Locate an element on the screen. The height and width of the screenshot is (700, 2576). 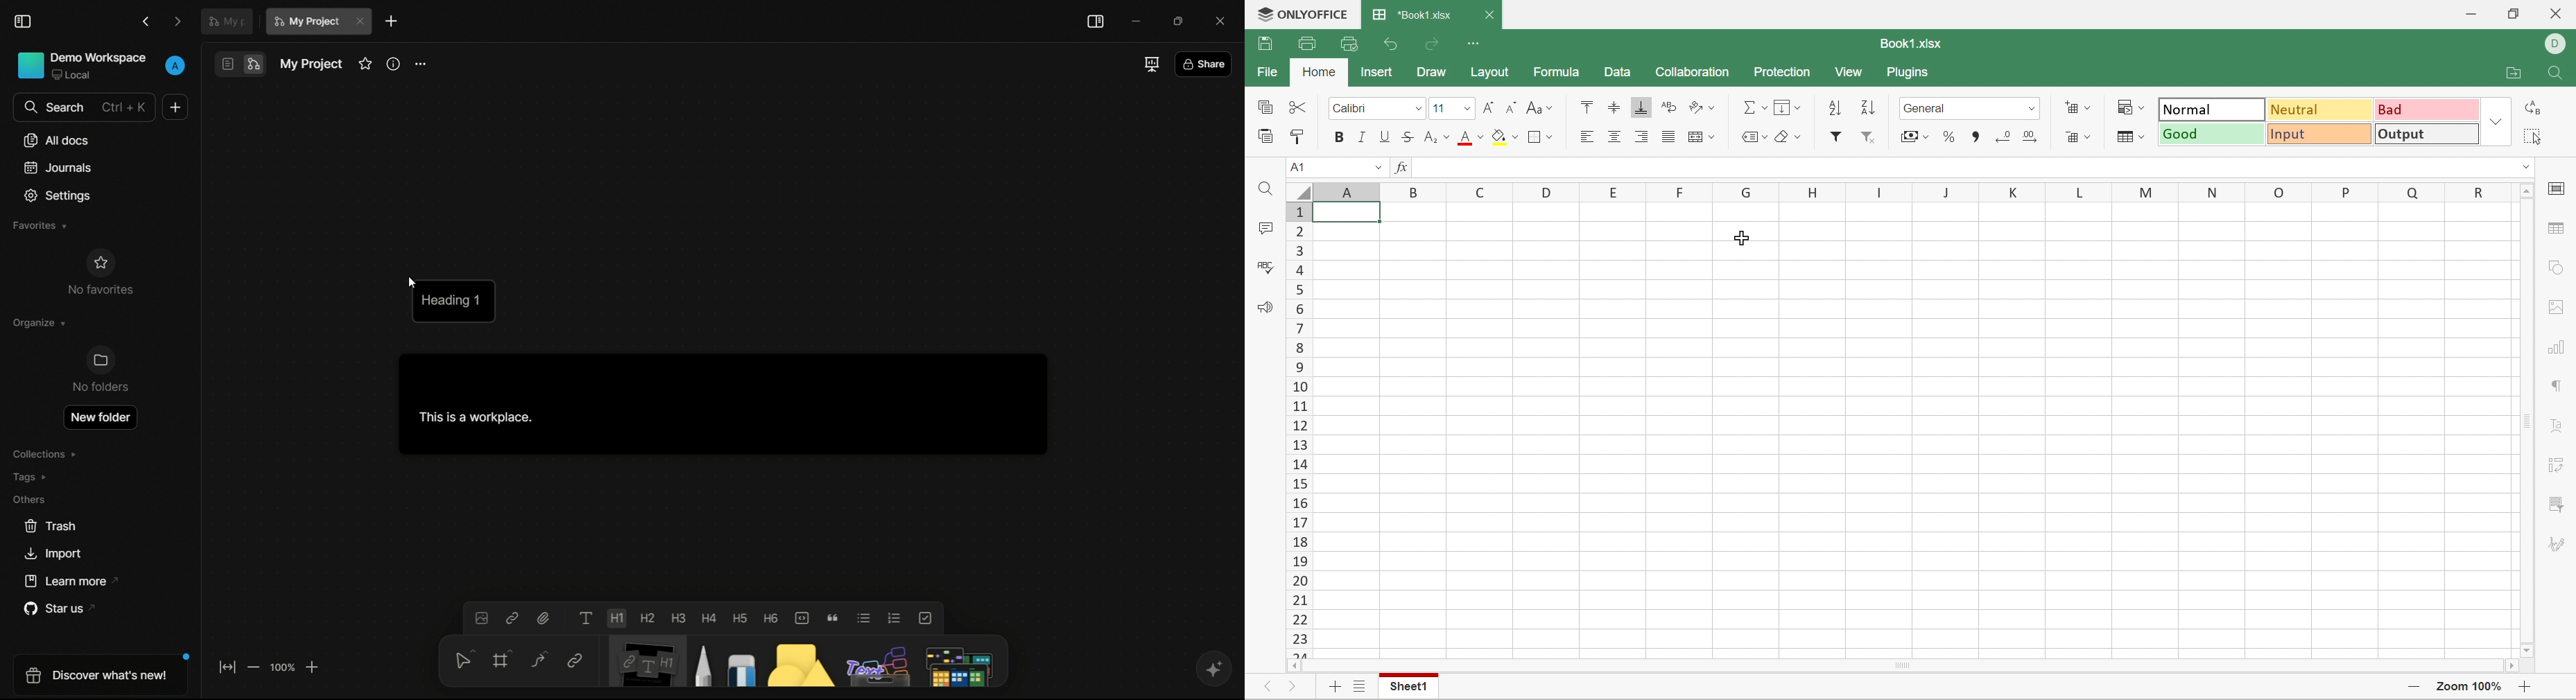
11 is located at coordinates (1440, 109).